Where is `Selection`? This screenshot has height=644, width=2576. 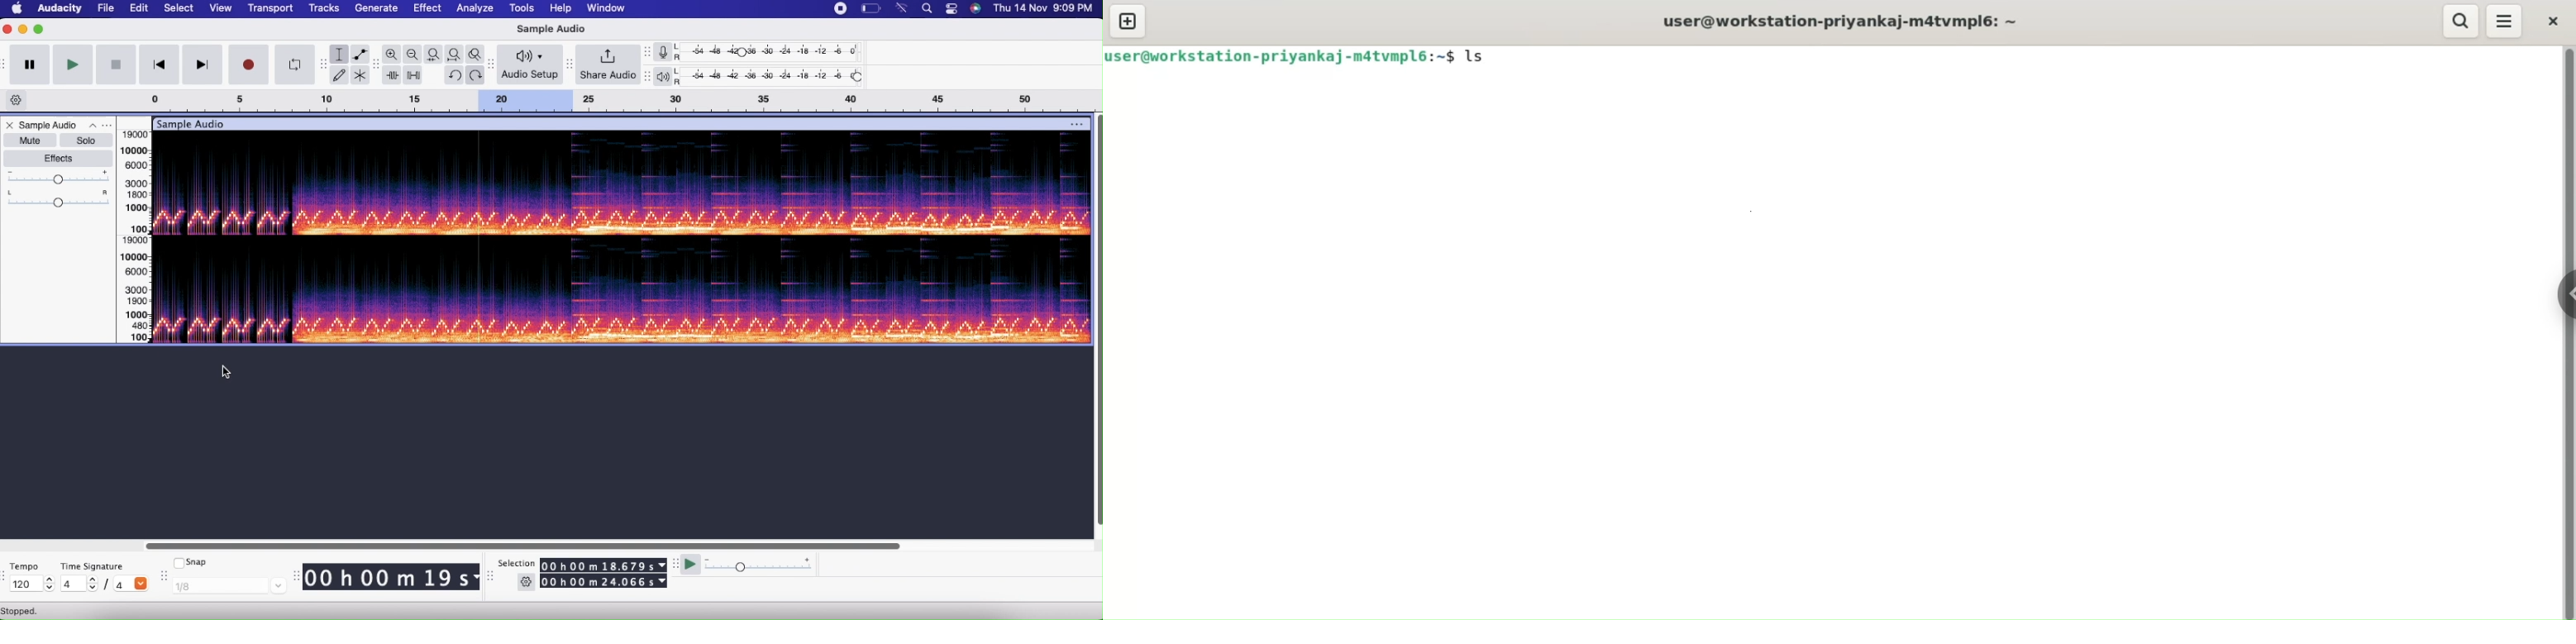 Selection is located at coordinates (518, 564).